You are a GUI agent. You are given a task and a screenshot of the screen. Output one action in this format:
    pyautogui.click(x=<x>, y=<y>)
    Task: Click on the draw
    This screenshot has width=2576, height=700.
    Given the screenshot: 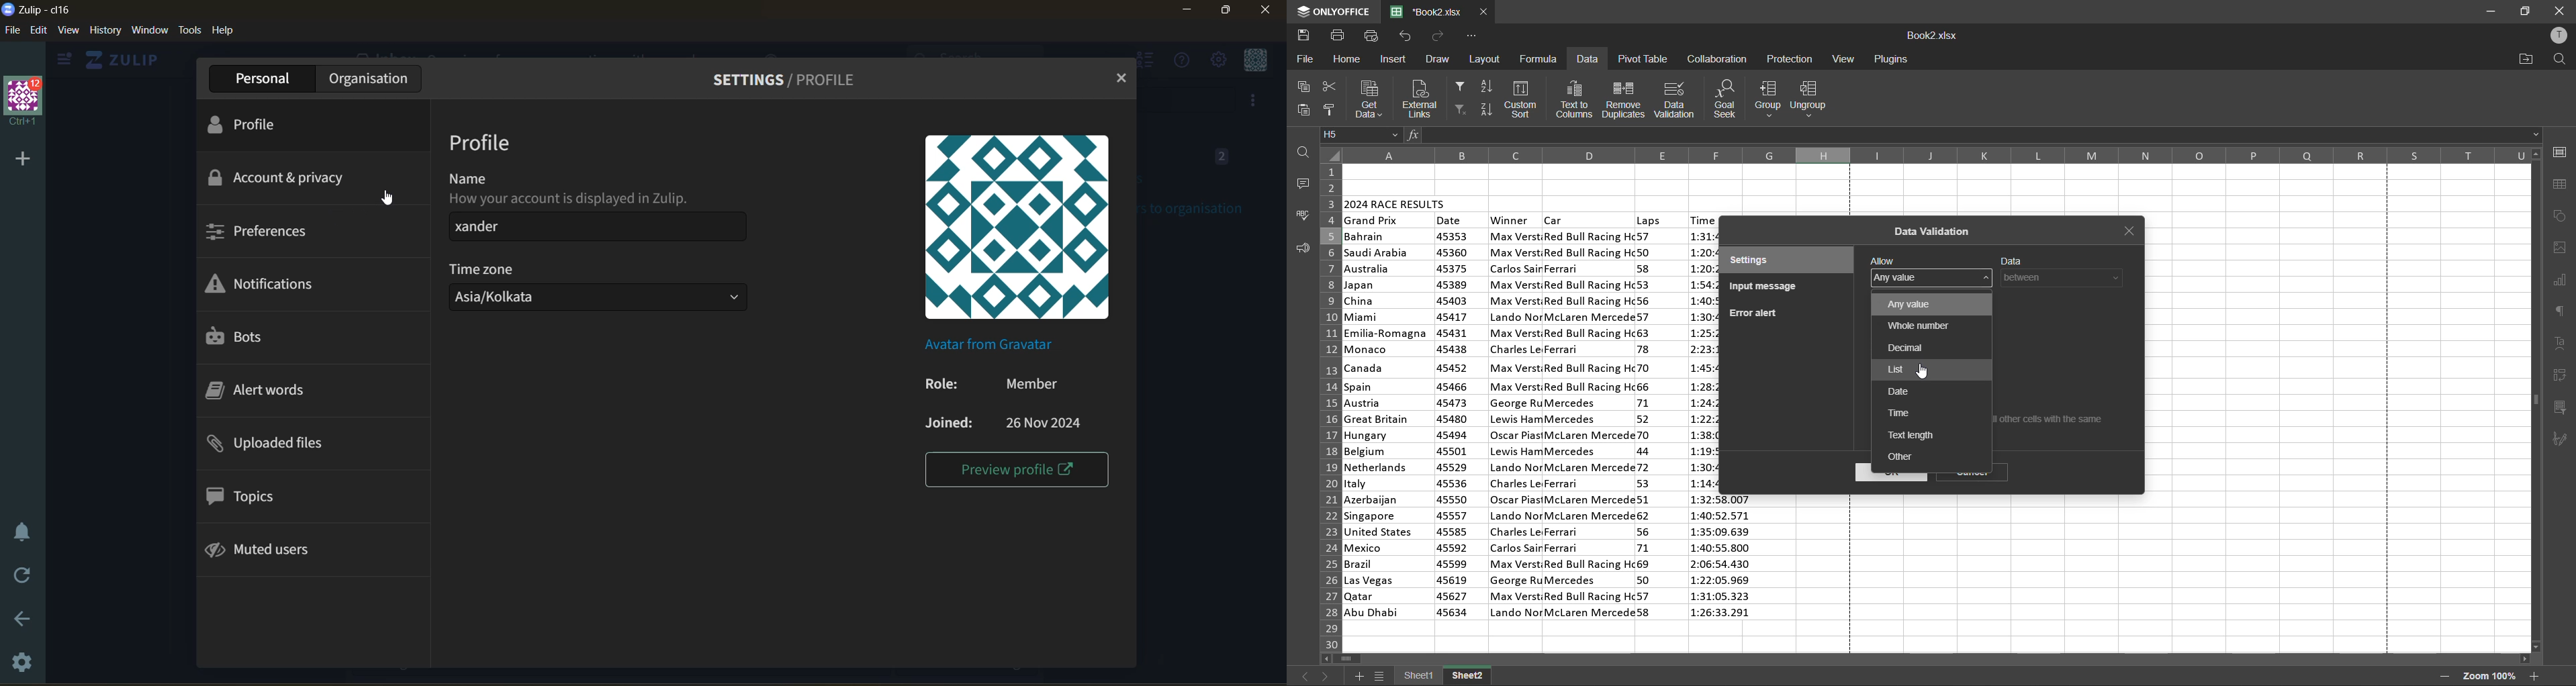 What is the action you would take?
    pyautogui.click(x=1438, y=57)
    